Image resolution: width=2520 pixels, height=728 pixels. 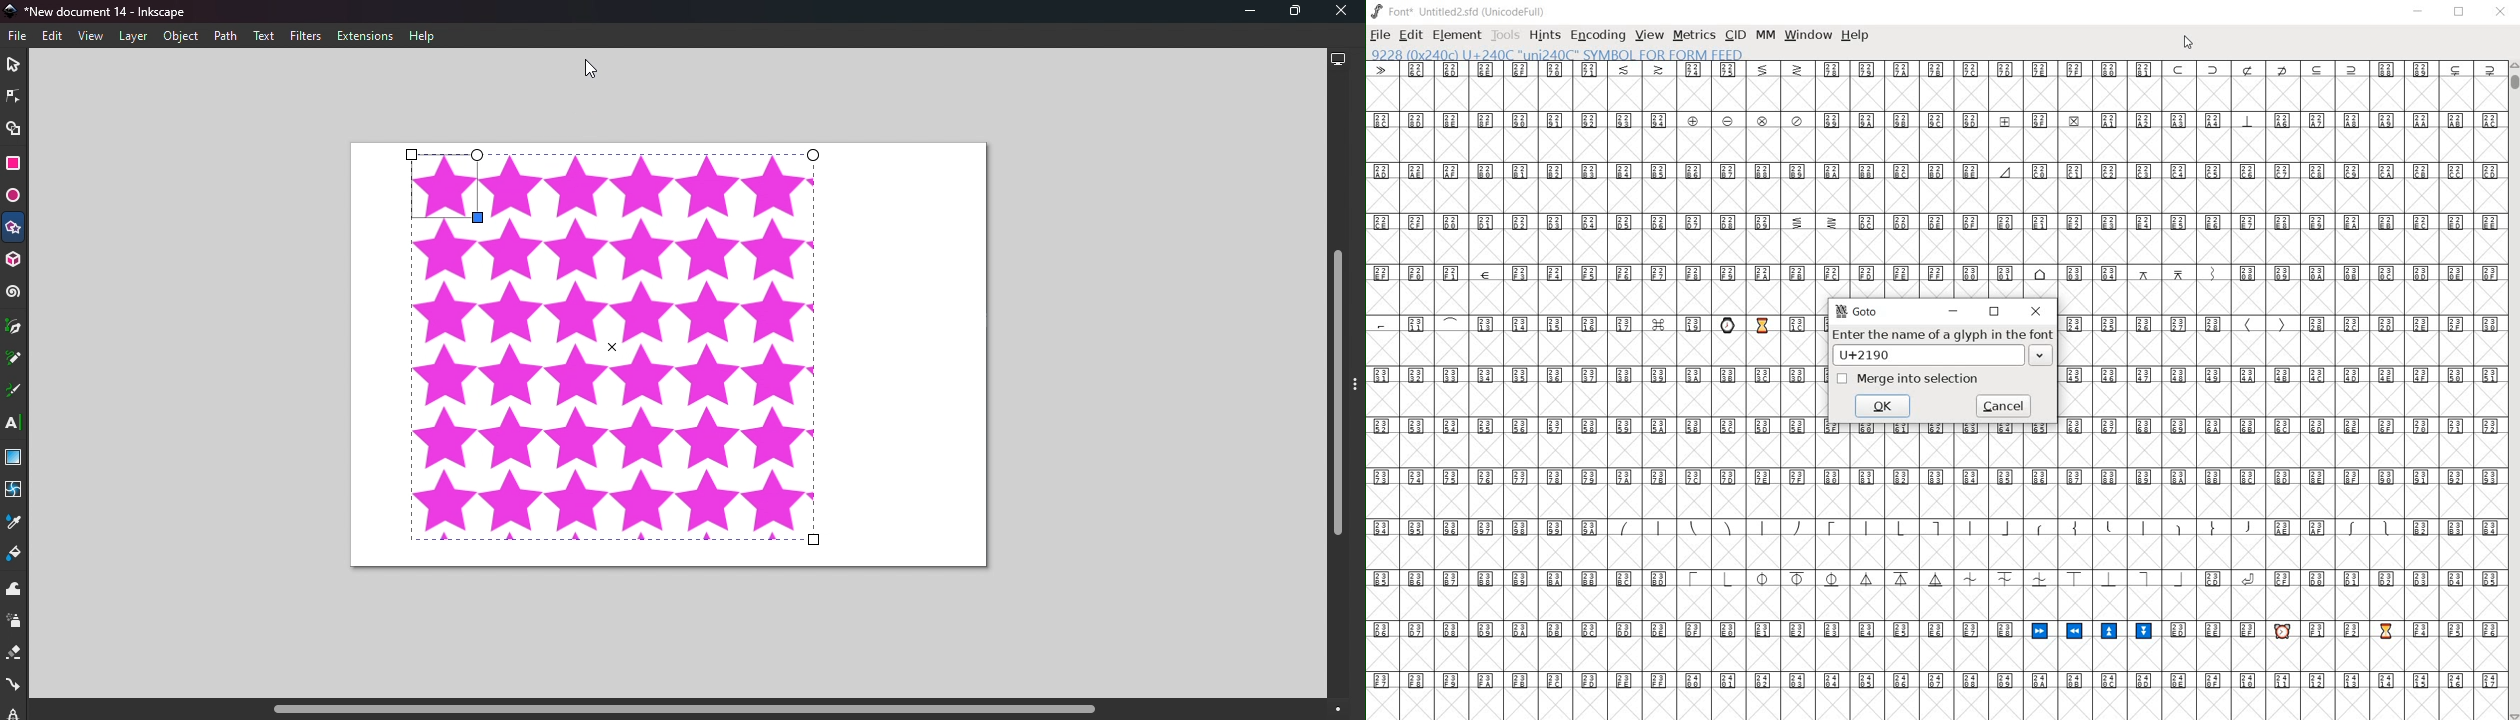 I want to click on glyph name, so click(x=1557, y=54).